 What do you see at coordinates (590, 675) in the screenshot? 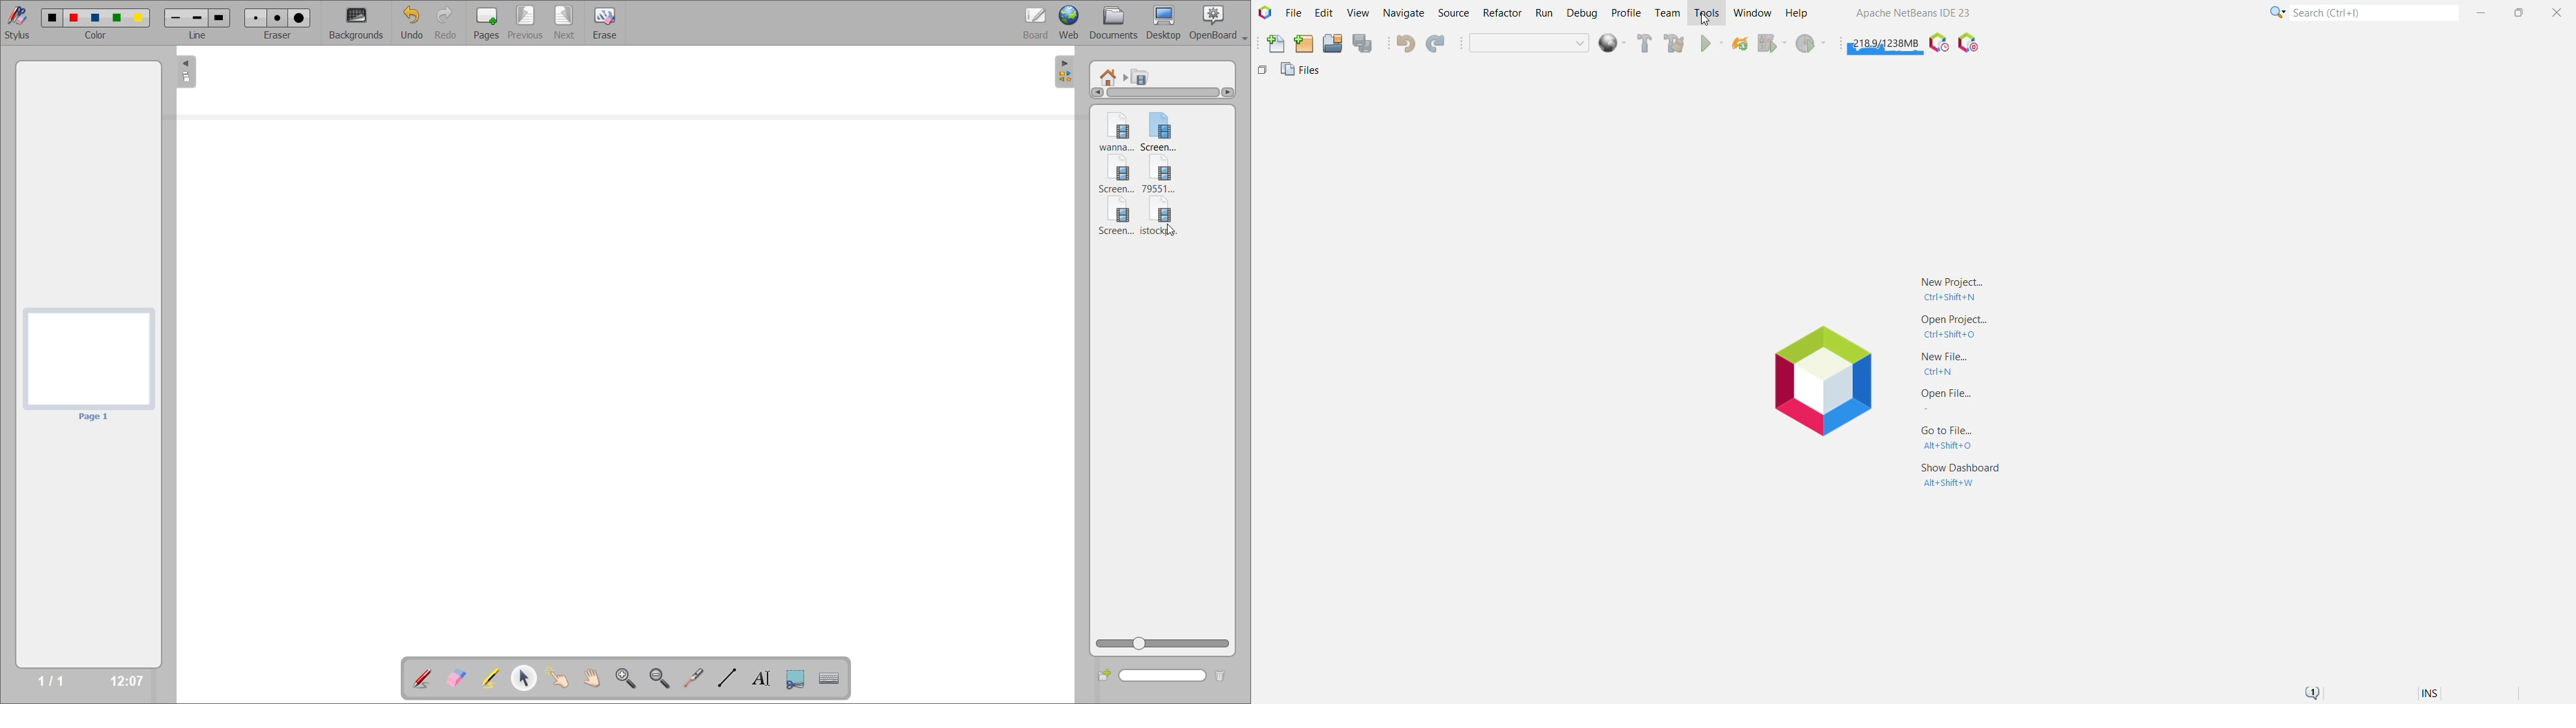
I see `scroll page` at bounding box center [590, 675].